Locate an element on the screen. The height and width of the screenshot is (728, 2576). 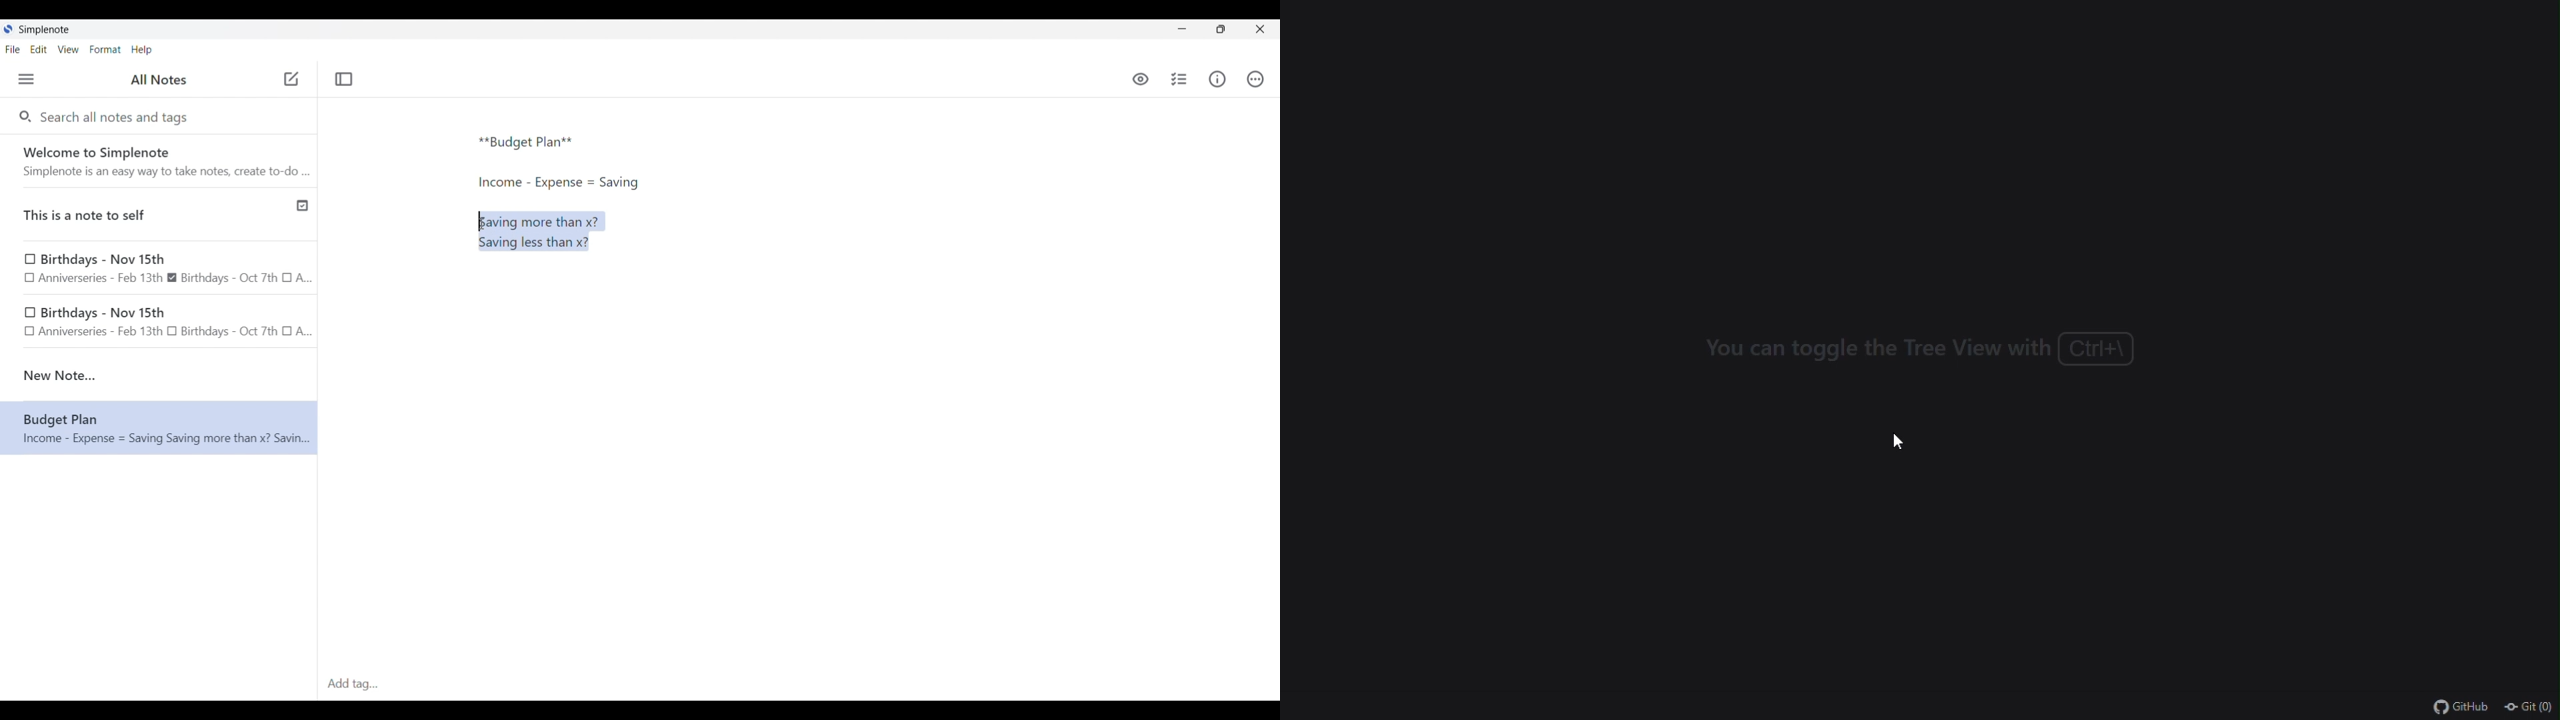
File menu is located at coordinates (13, 49).